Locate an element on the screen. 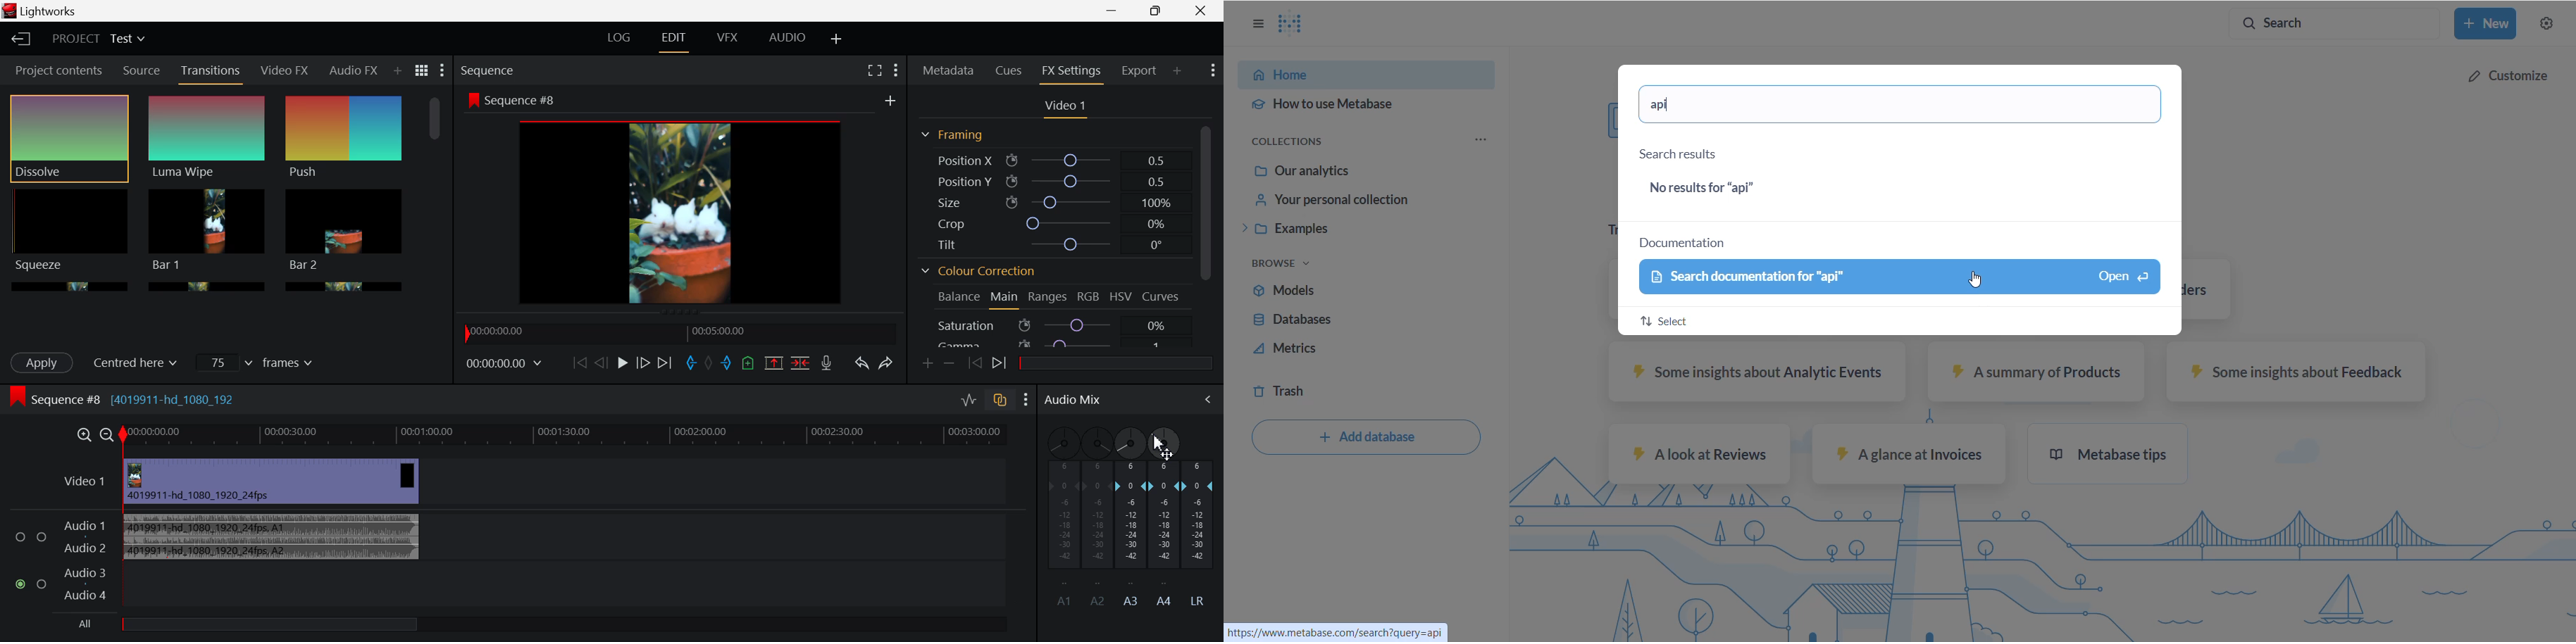 The height and width of the screenshot is (644, 2576). Timeline Navigator is located at coordinates (681, 333).